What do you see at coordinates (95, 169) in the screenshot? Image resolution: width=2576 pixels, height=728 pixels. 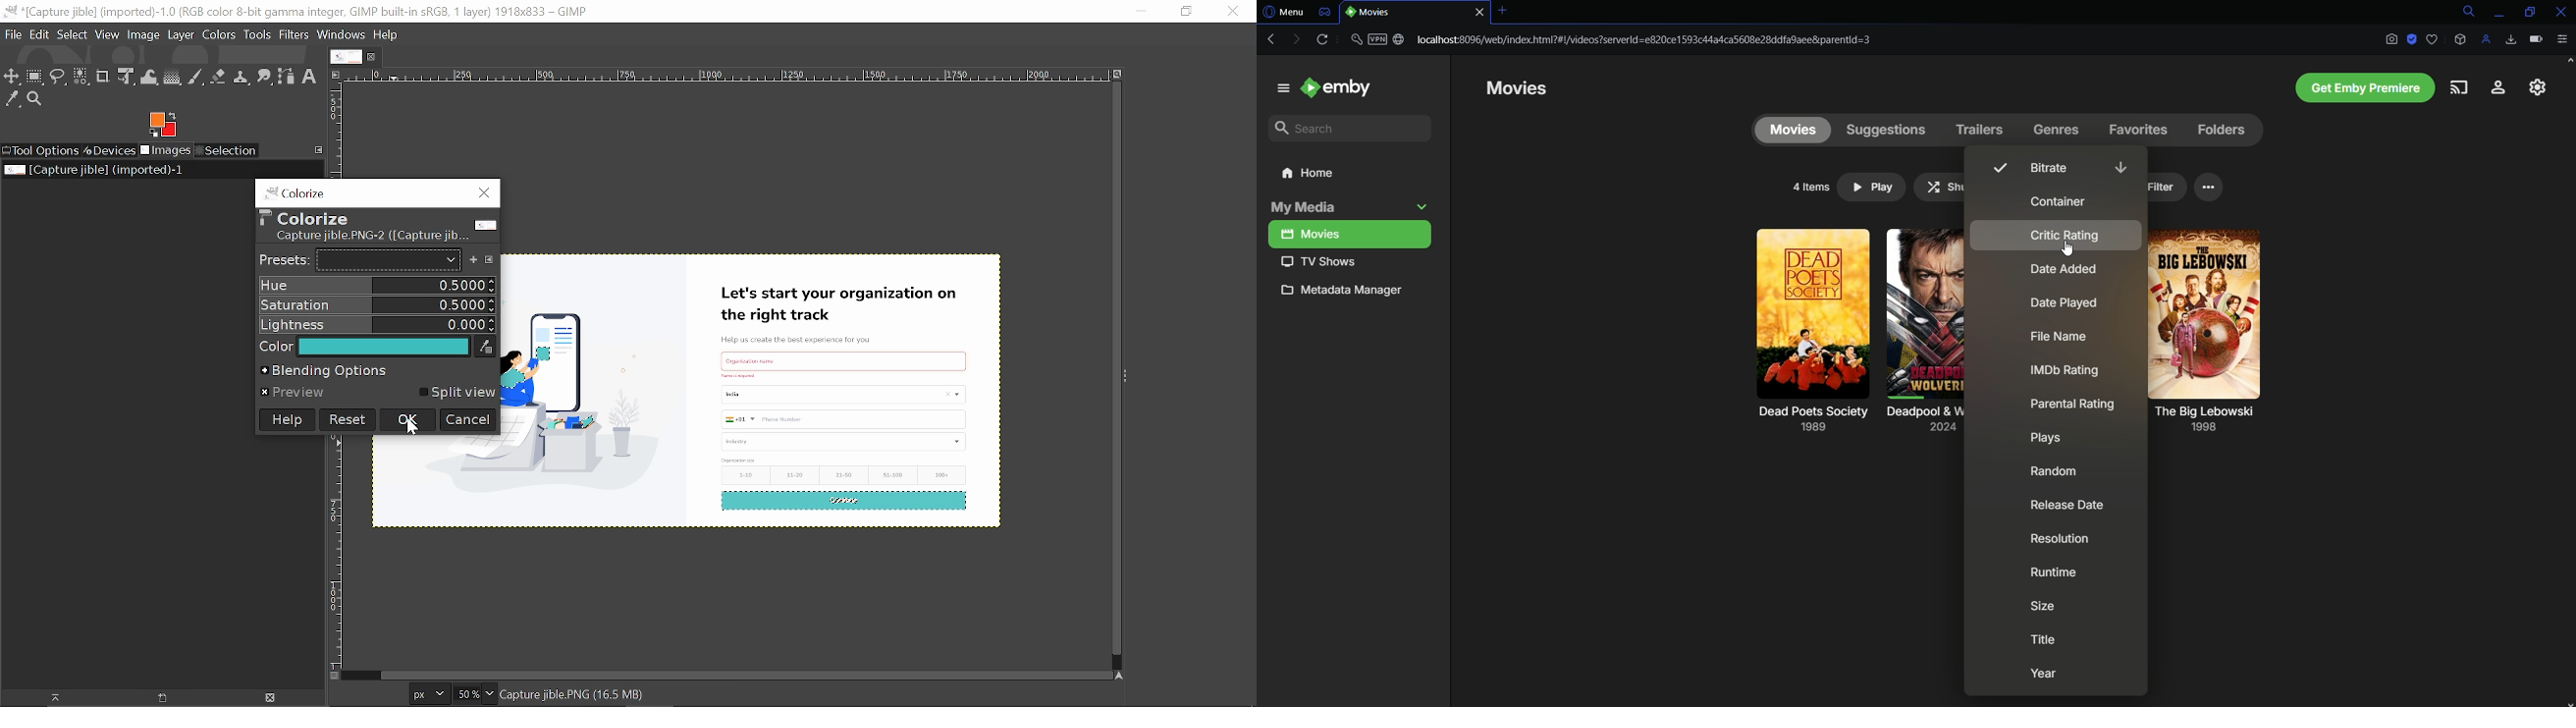 I see `Current image file` at bounding box center [95, 169].